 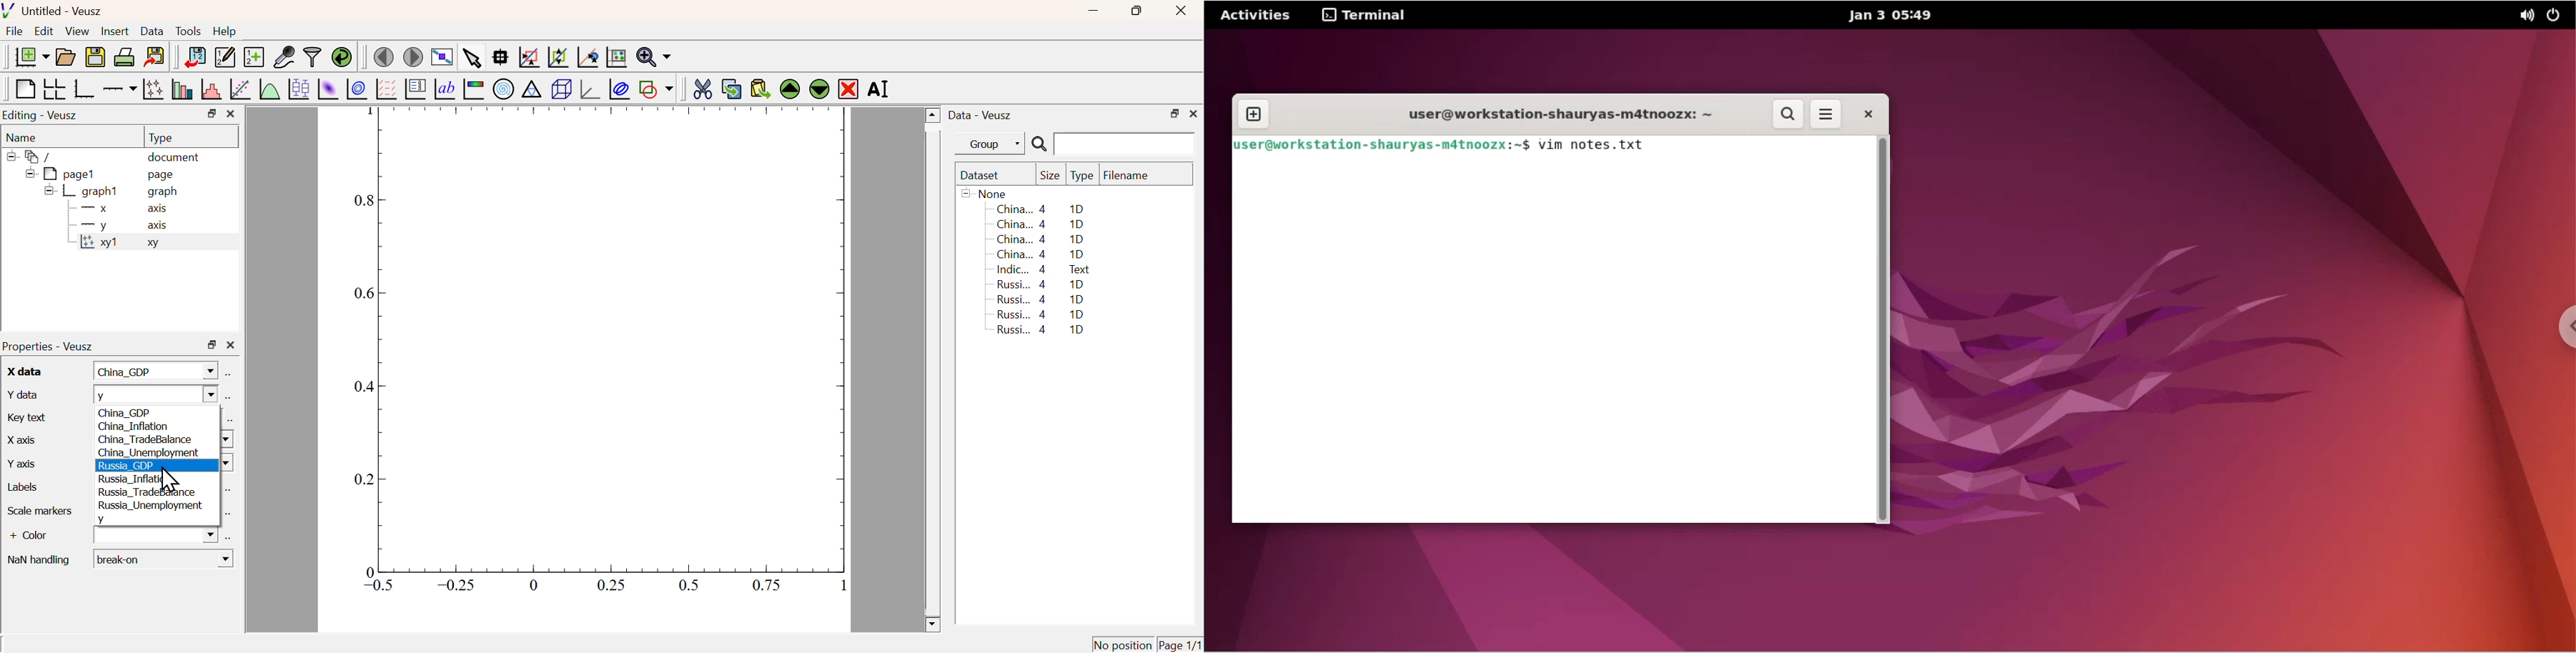 I want to click on Text Label, so click(x=445, y=90).